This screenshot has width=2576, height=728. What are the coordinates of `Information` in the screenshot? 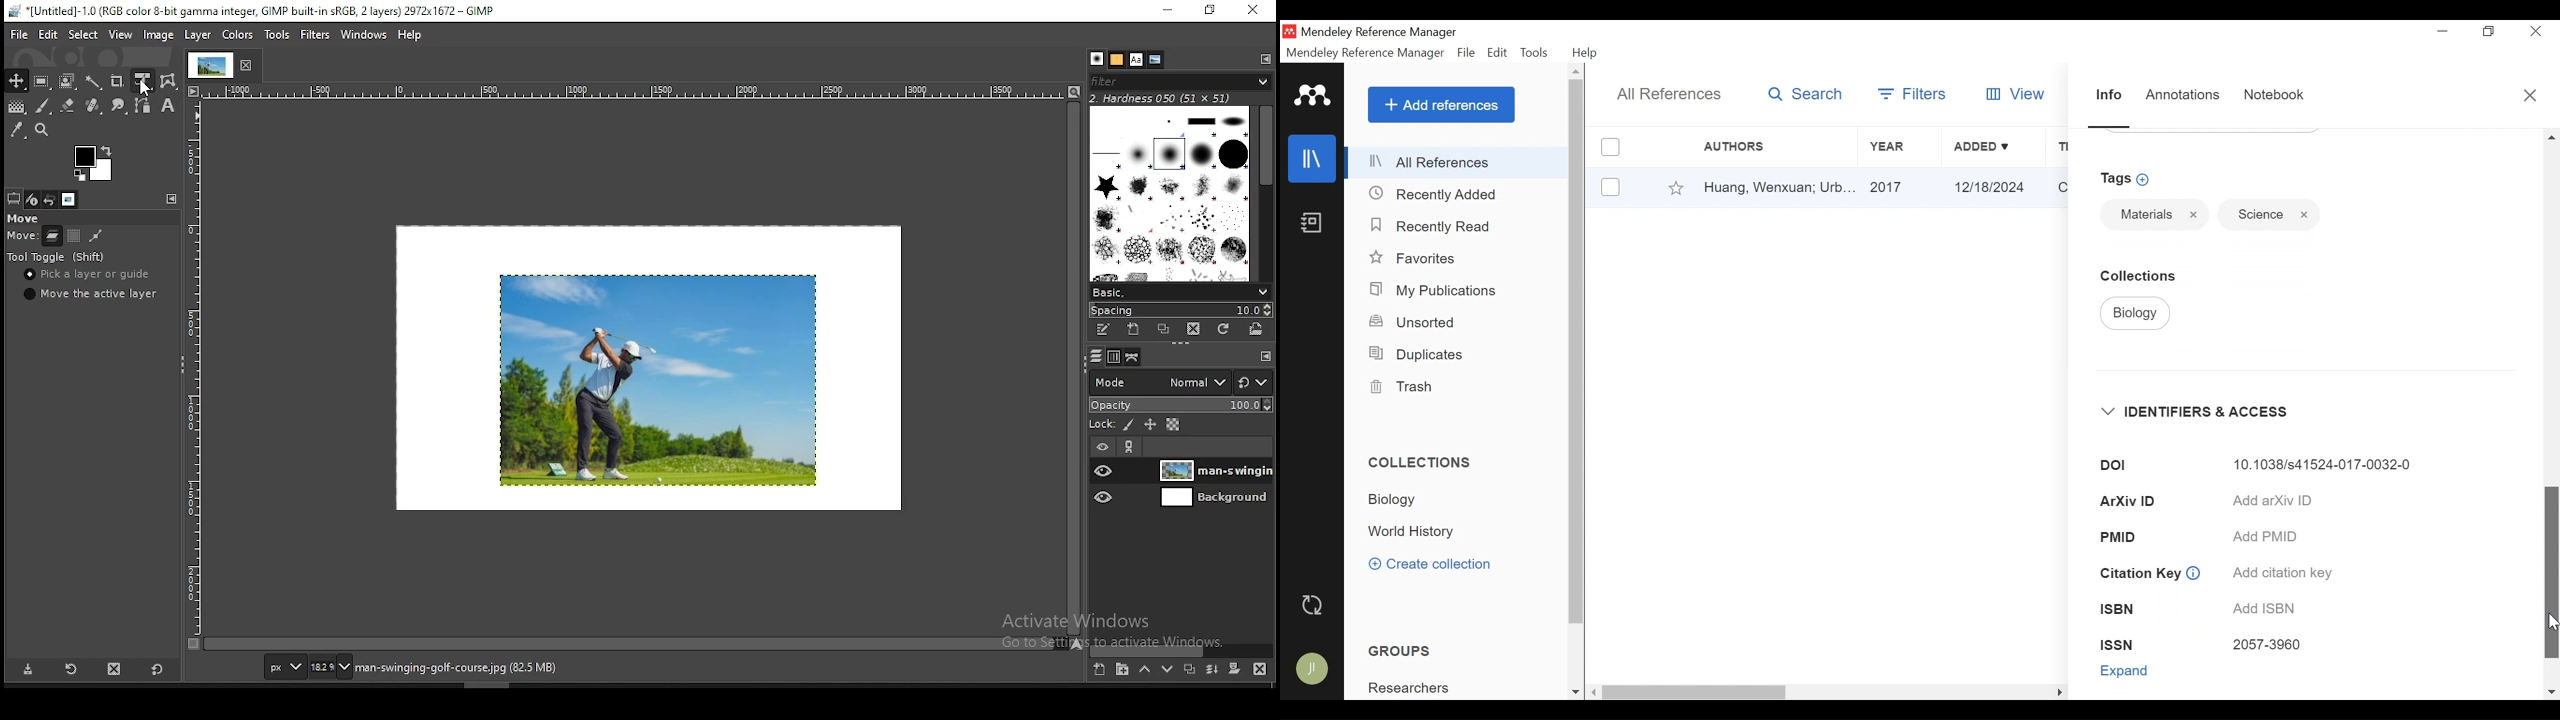 It's located at (2106, 94).